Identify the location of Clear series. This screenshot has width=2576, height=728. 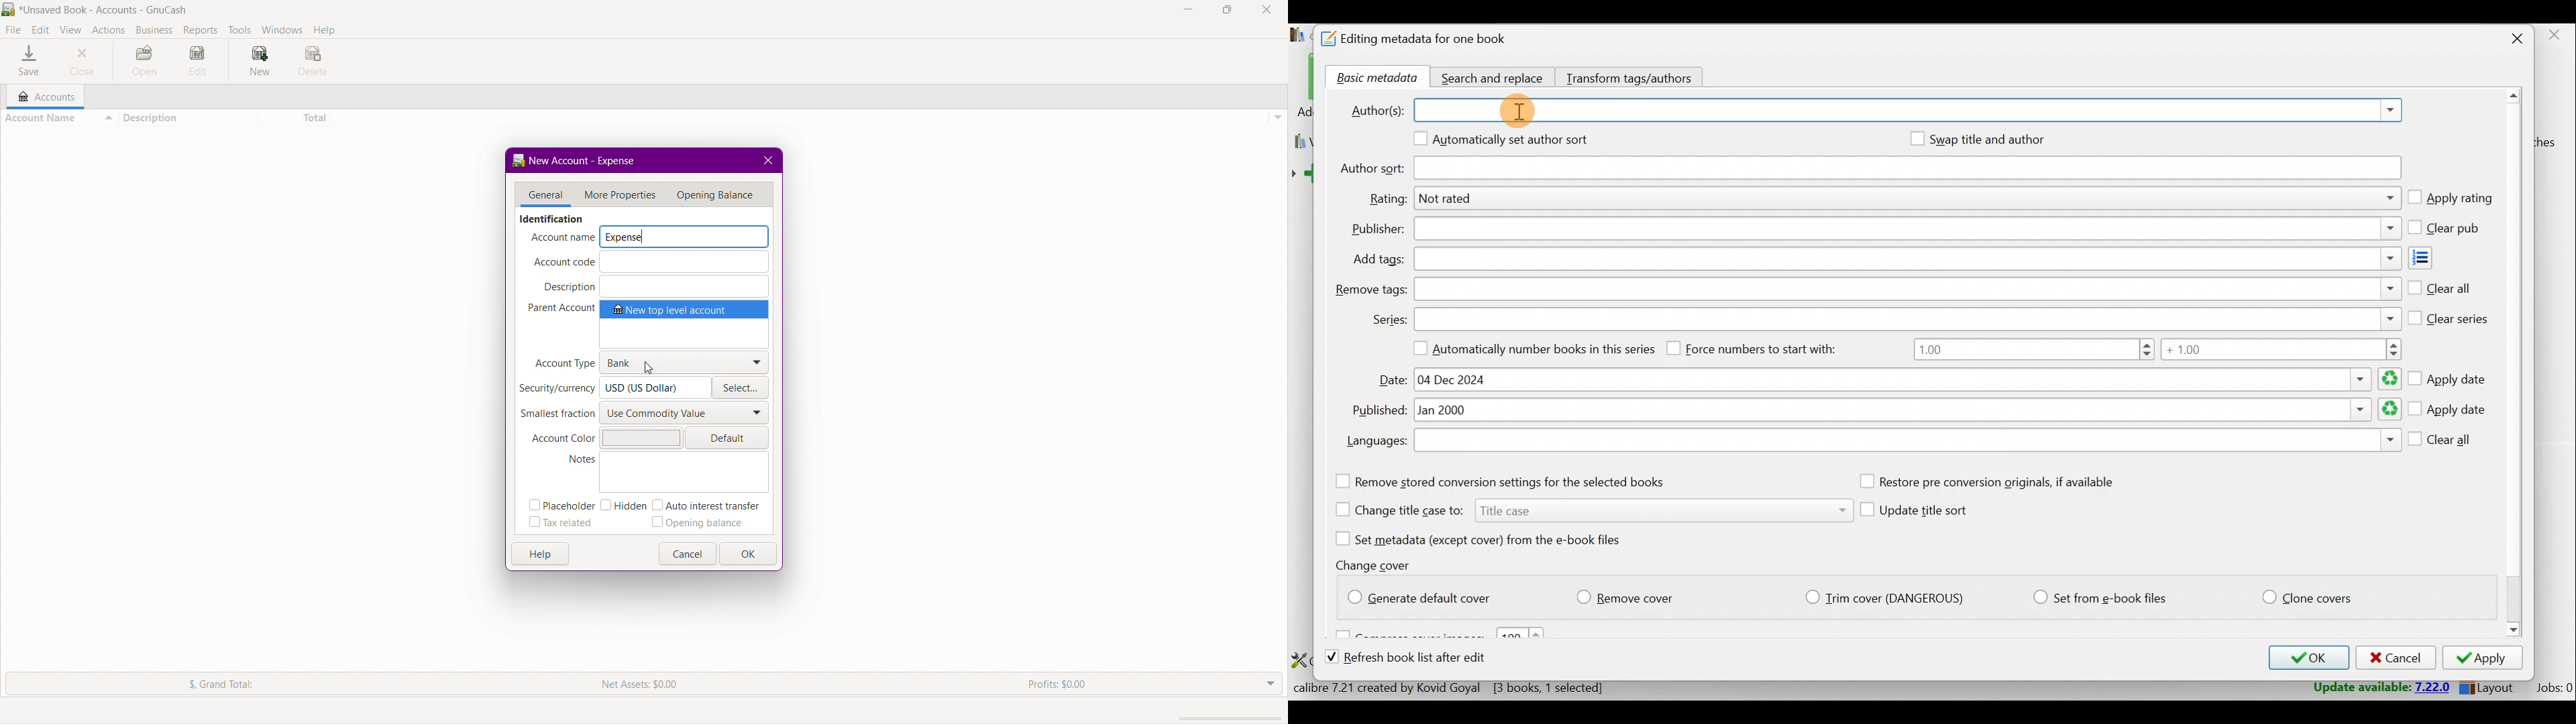
(2449, 316).